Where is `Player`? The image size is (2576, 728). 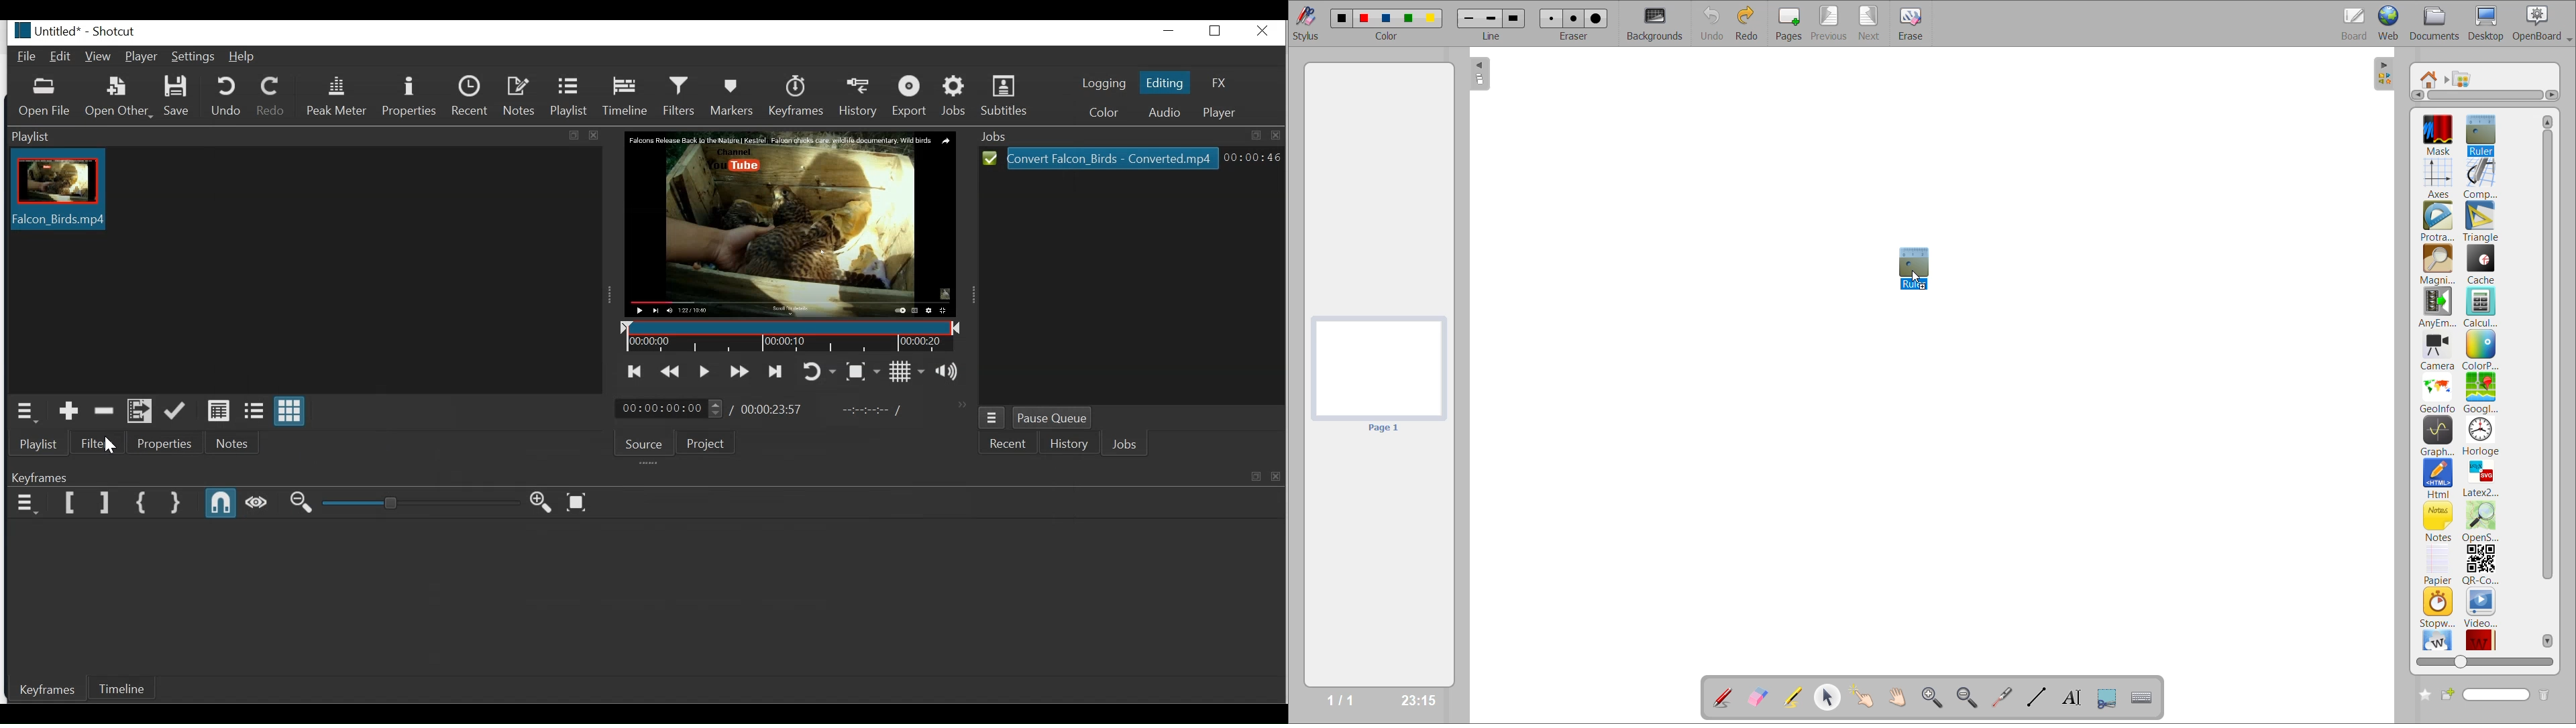
Player is located at coordinates (142, 57).